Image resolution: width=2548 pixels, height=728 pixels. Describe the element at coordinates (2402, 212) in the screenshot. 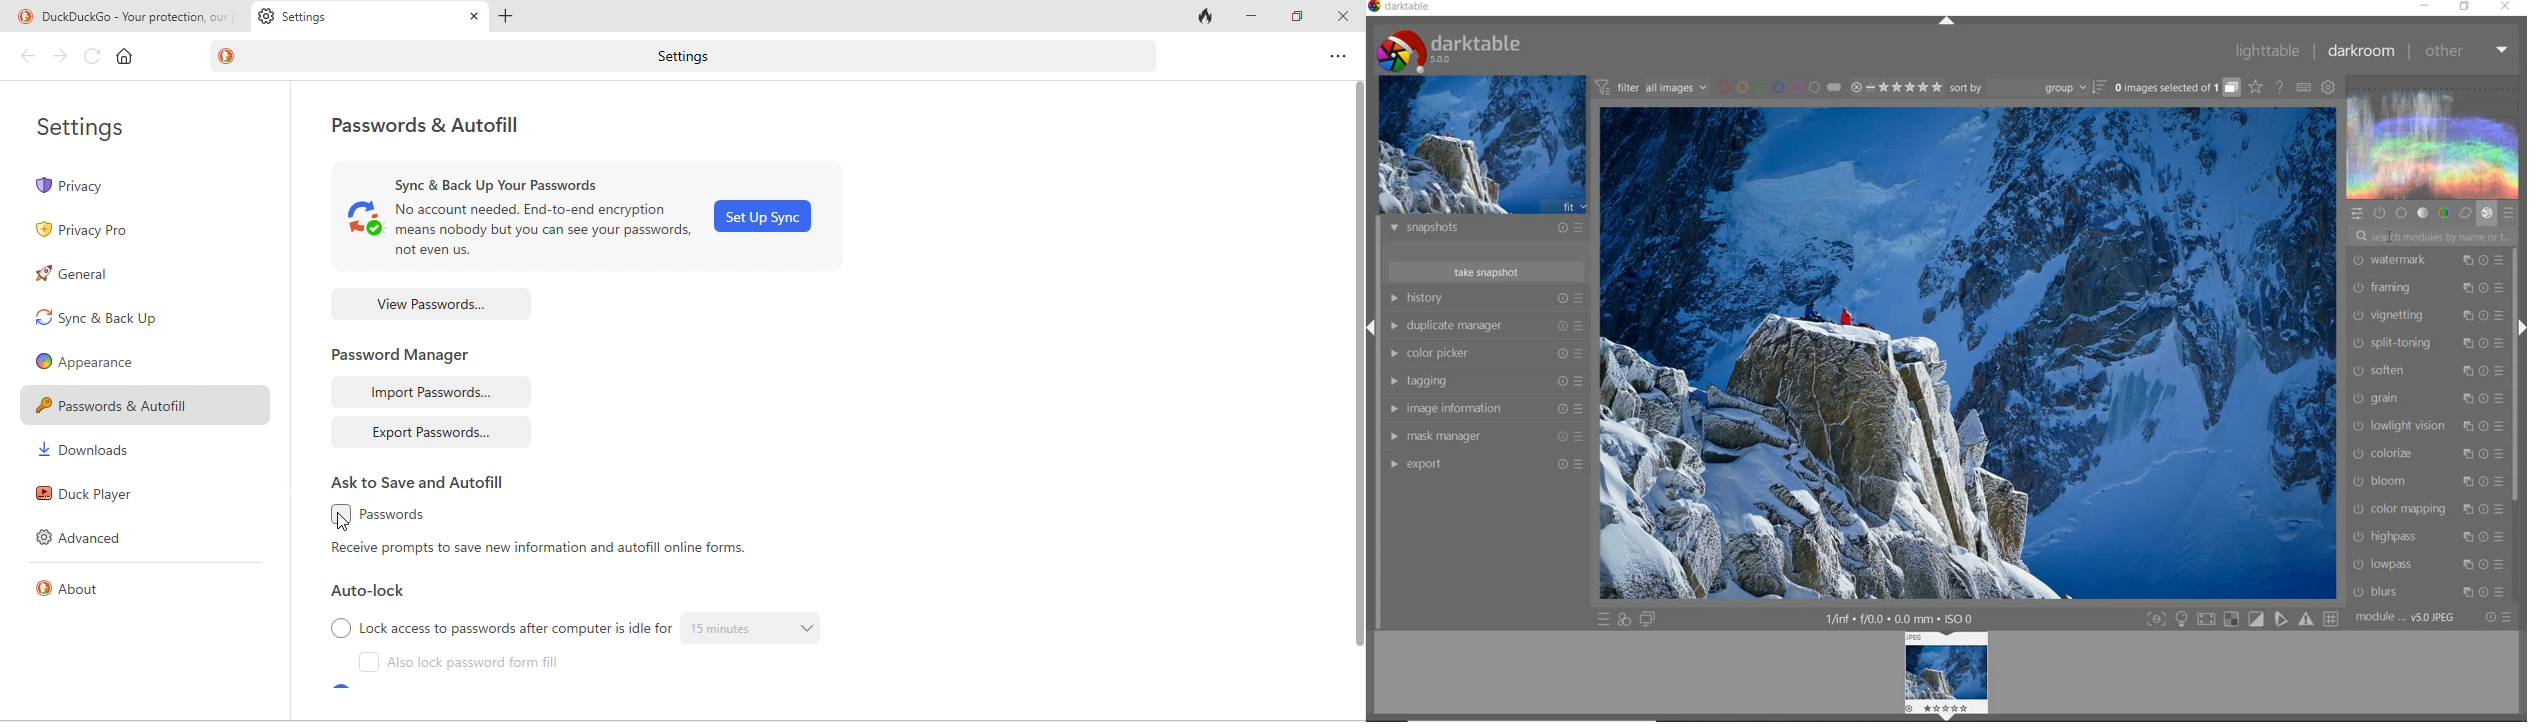

I see `base` at that location.